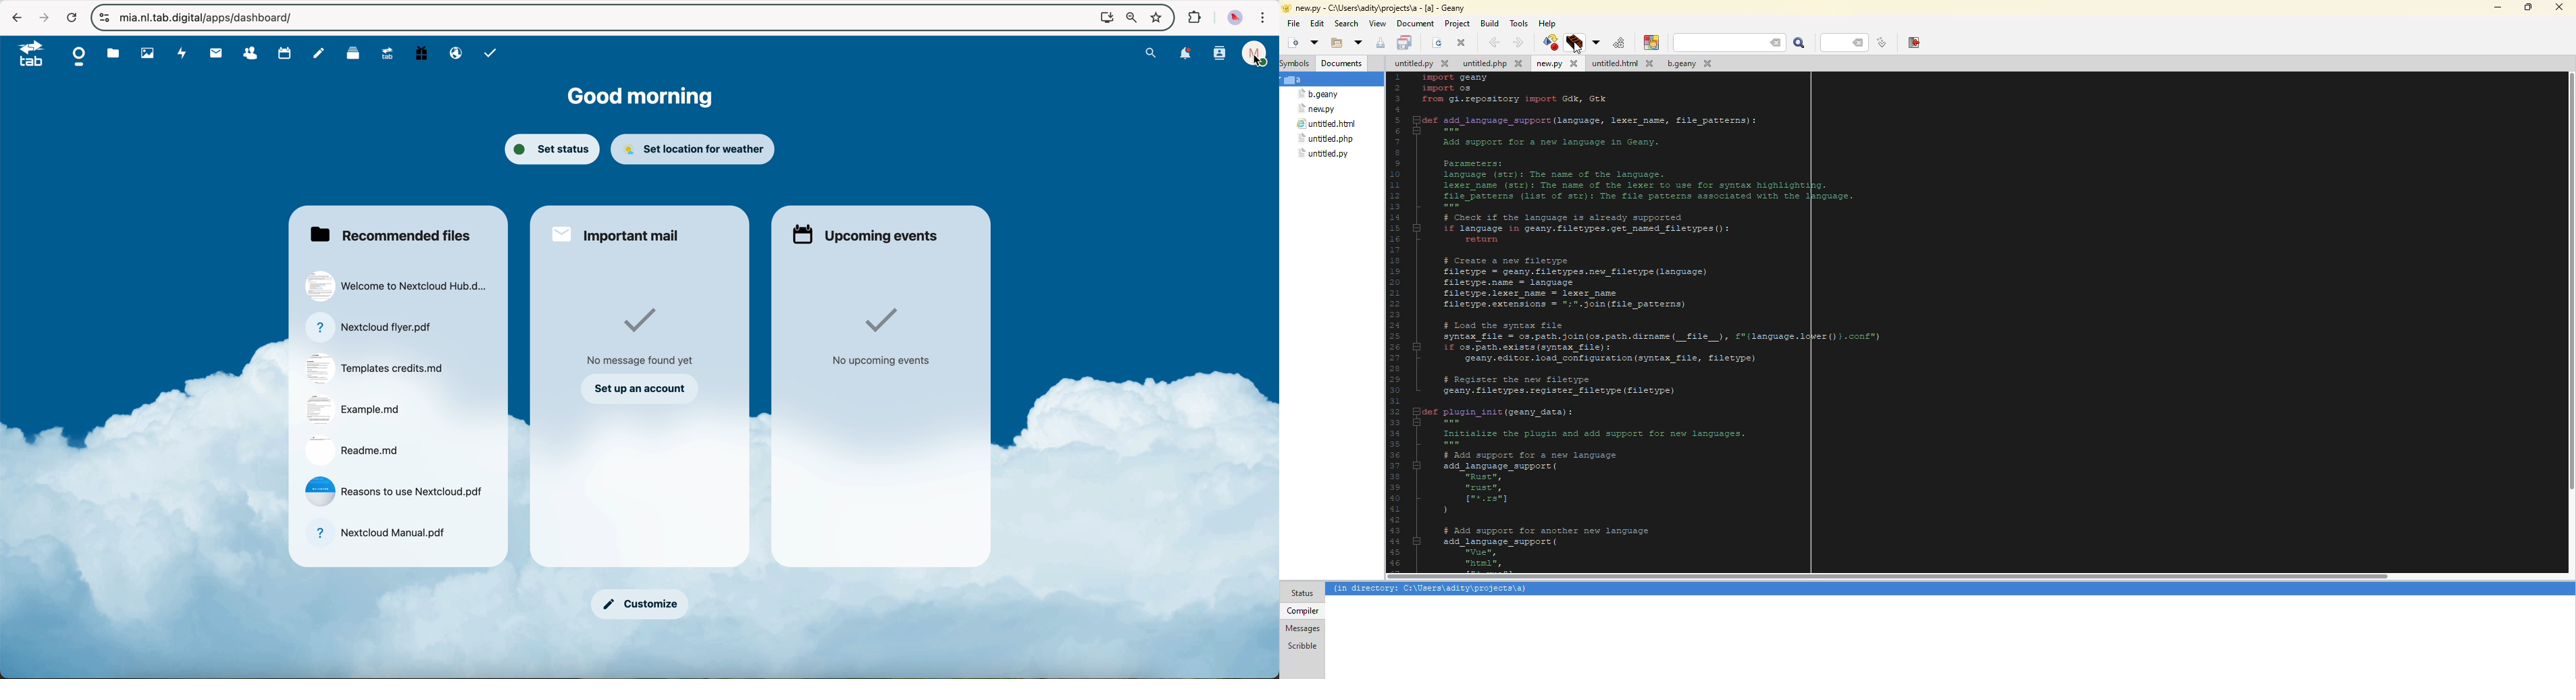  What do you see at coordinates (146, 53) in the screenshot?
I see `photos` at bounding box center [146, 53].